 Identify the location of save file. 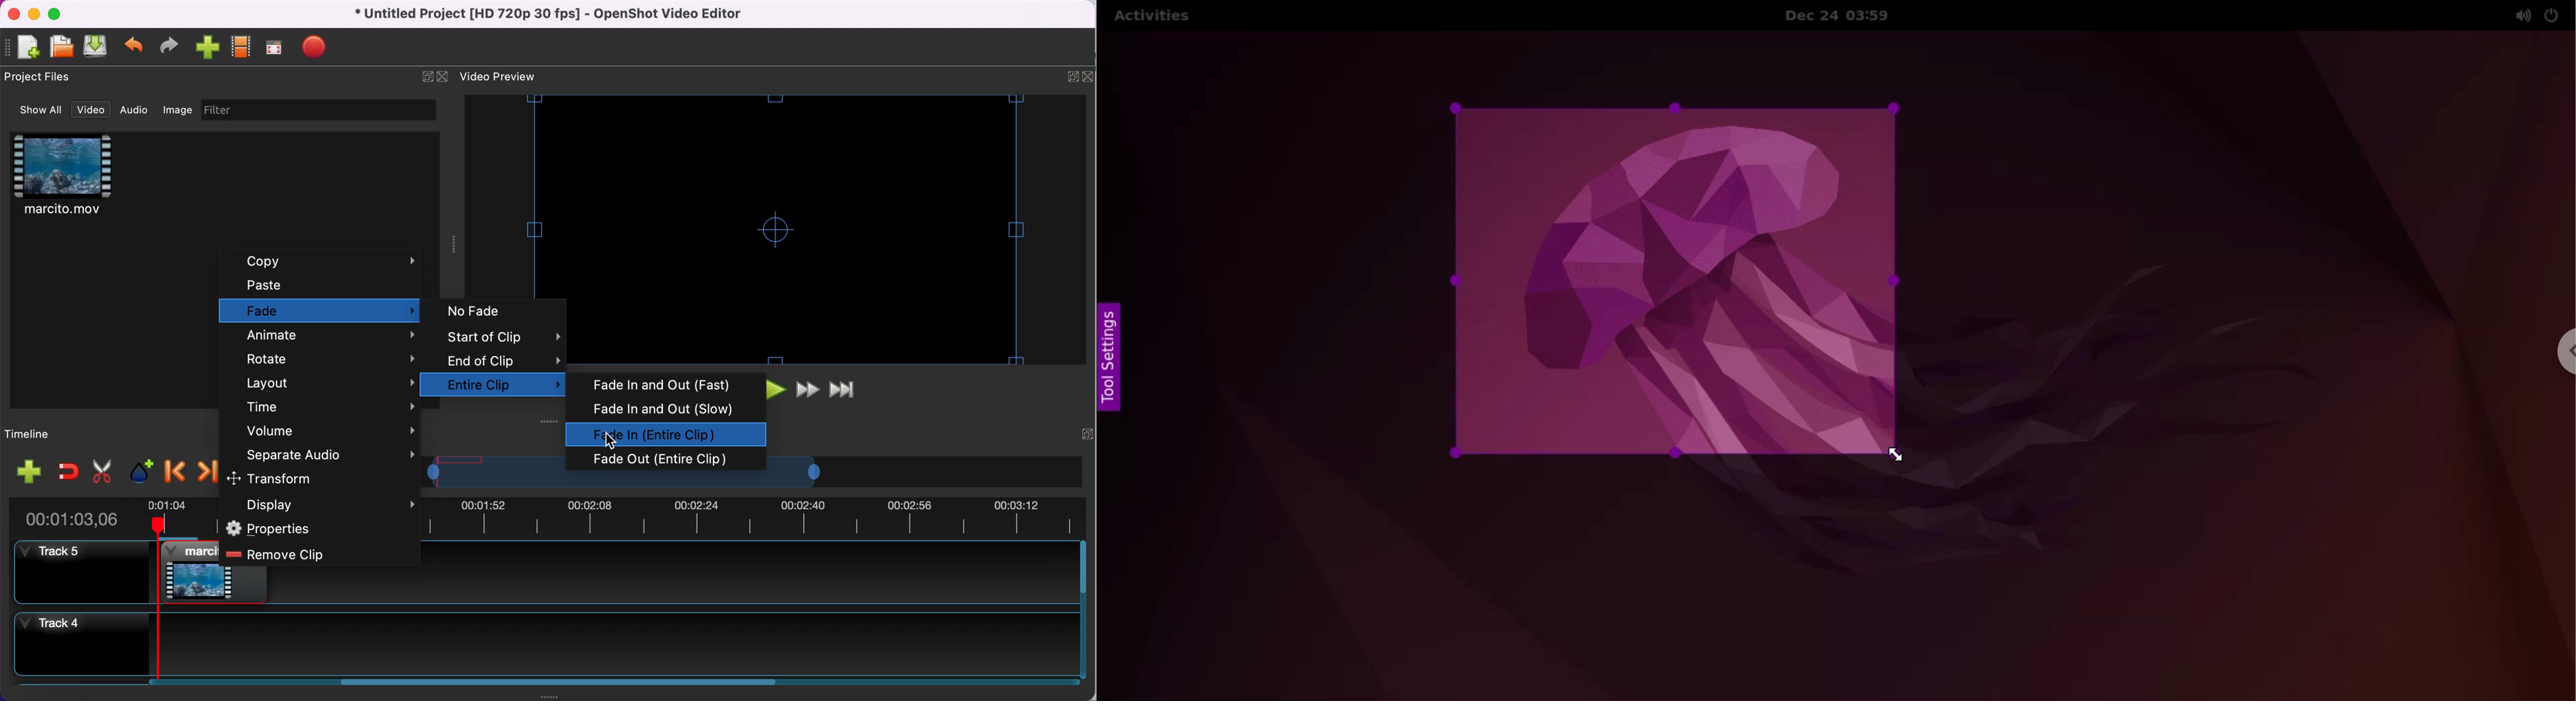
(95, 46).